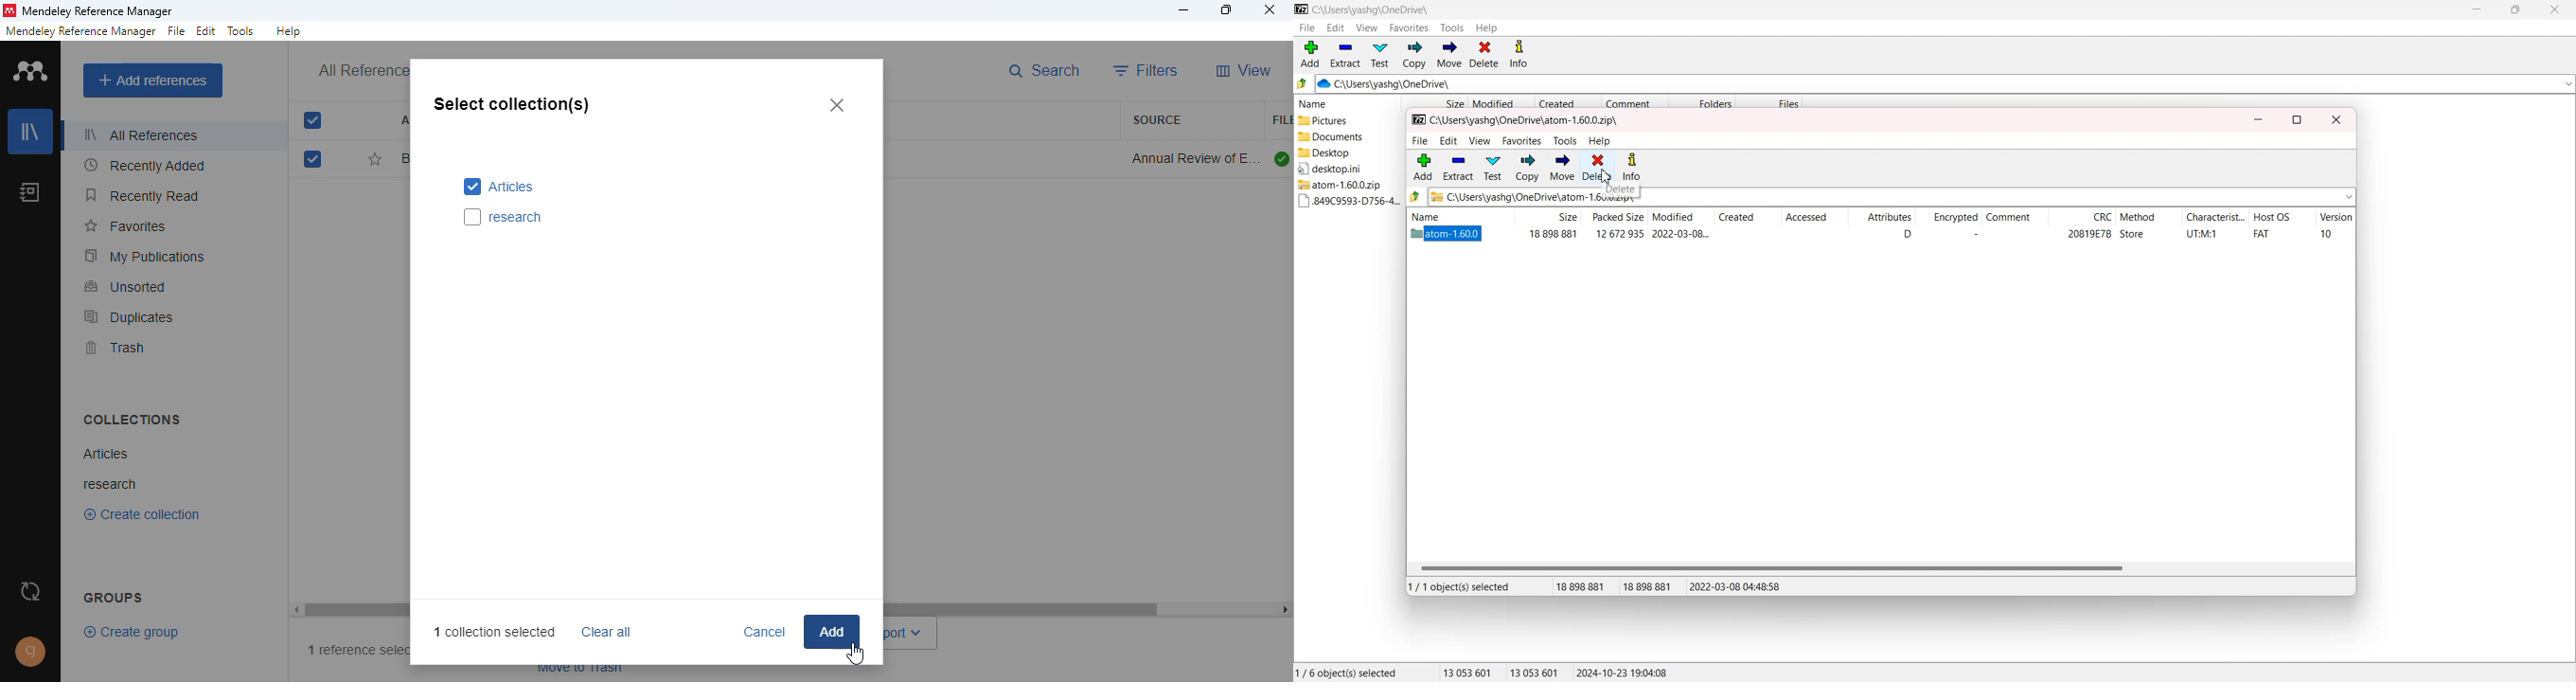 This screenshot has height=700, width=2576. What do you see at coordinates (2082, 219) in the screenshot?
I see `CRC` at bounding box center [2082, 219].